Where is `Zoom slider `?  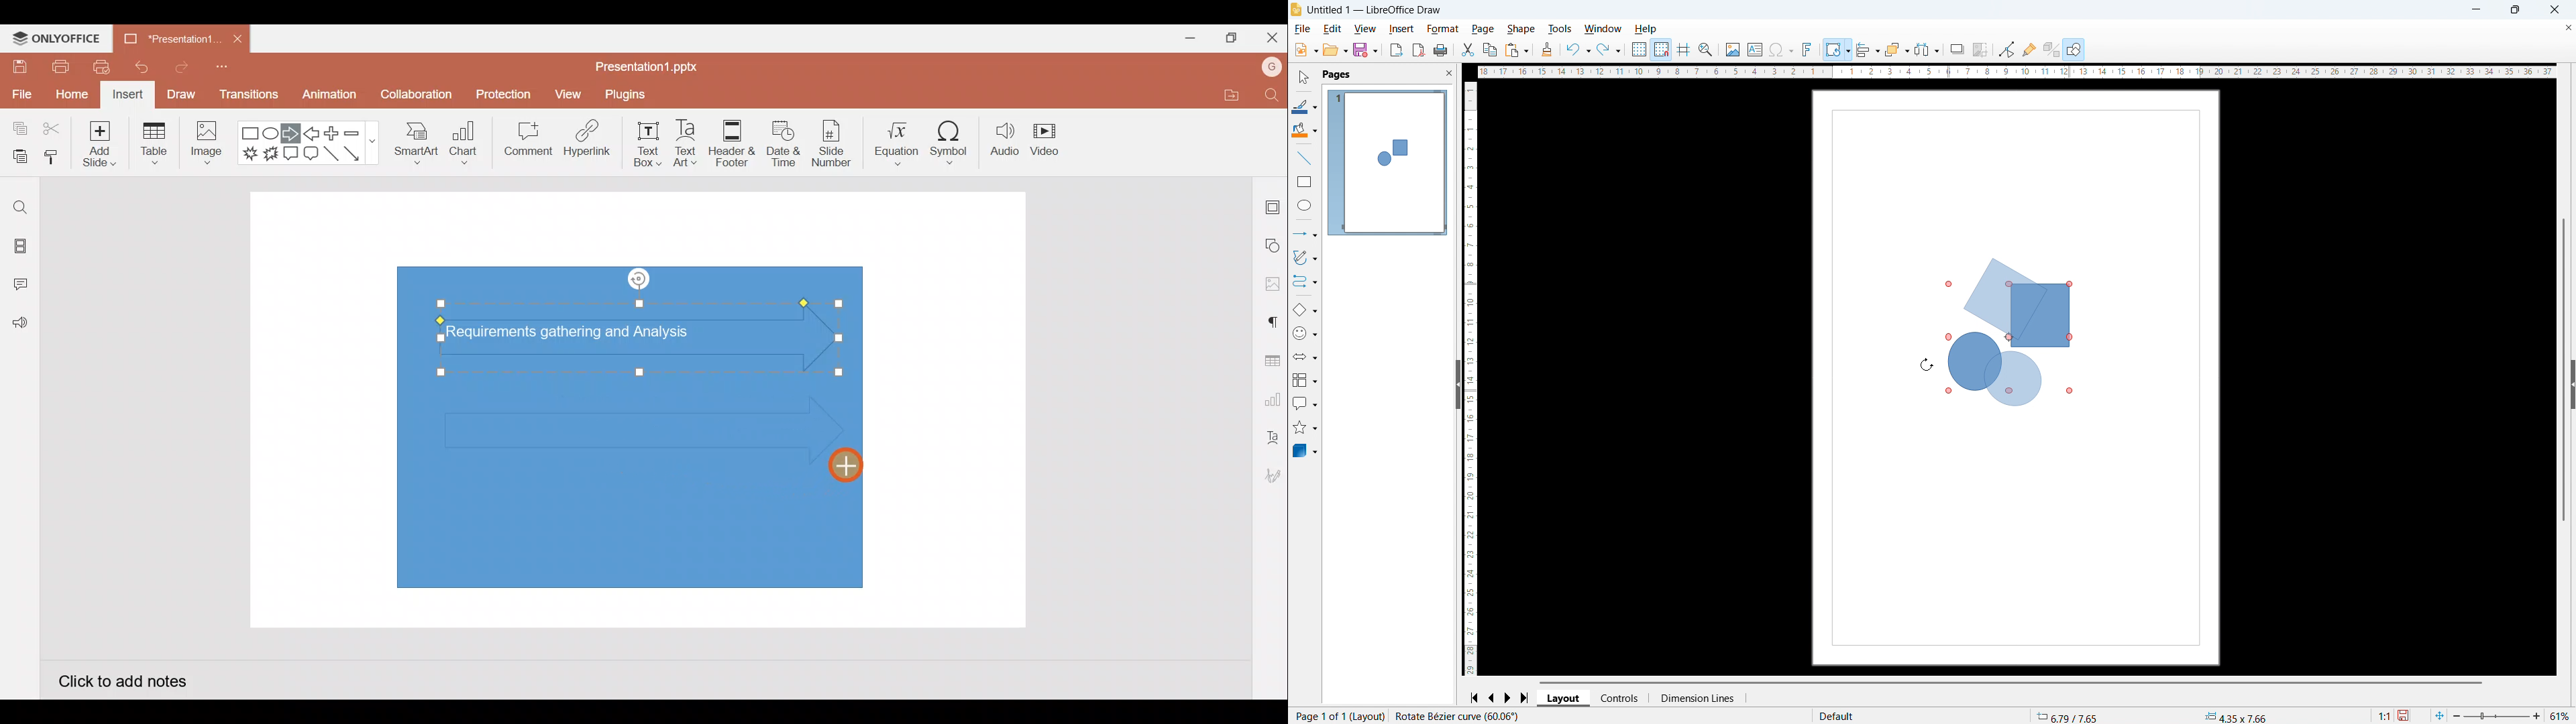 Zoom slider  is located at coordinates (2496, 715).